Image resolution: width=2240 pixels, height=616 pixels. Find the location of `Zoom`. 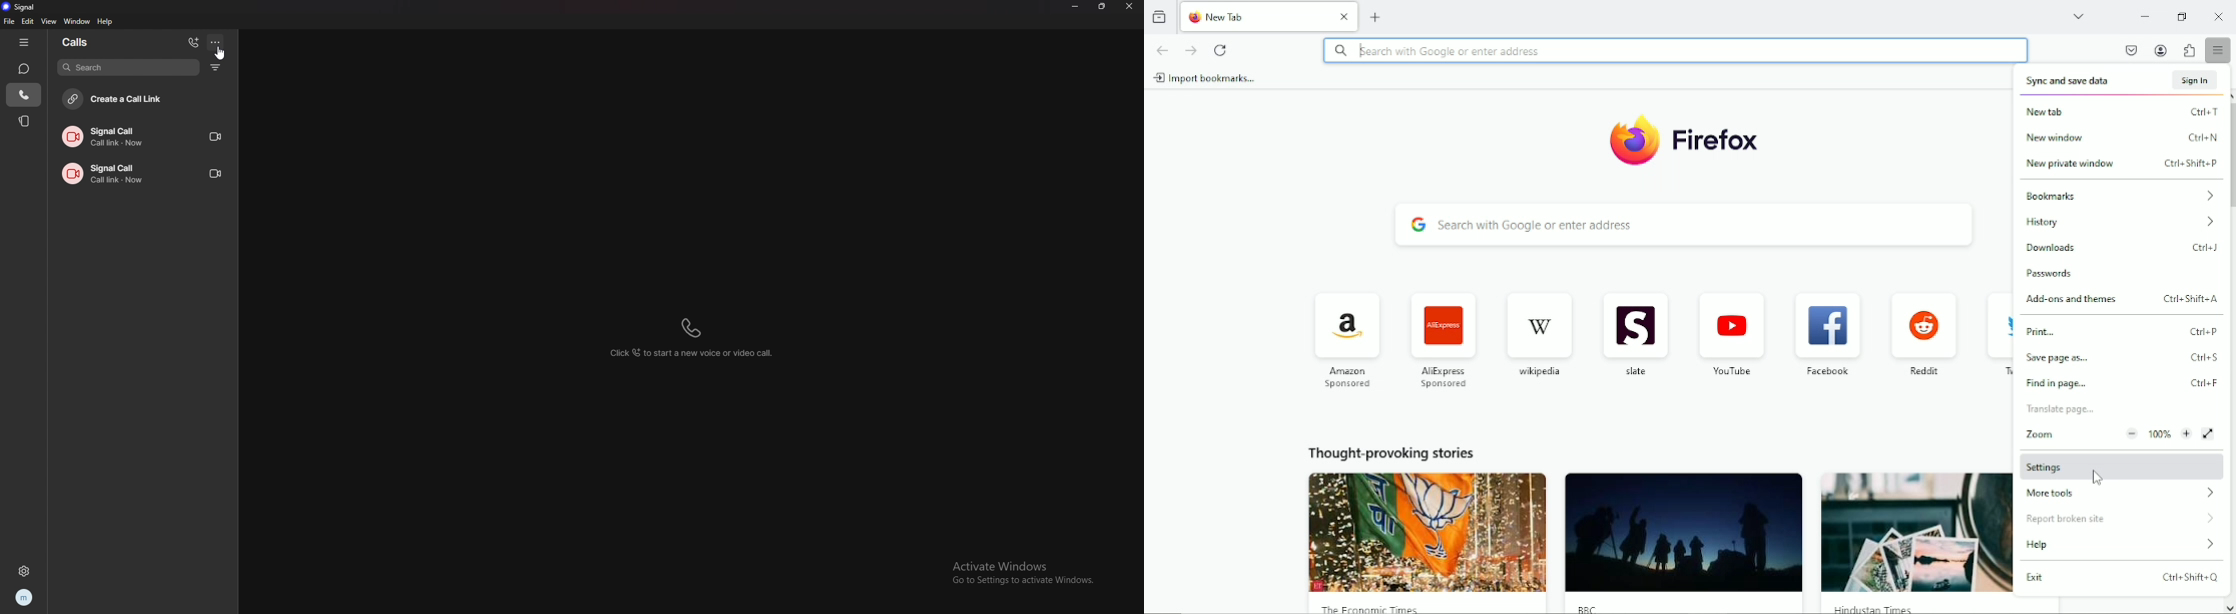

Zoom is located at coordinates (2106, 433).